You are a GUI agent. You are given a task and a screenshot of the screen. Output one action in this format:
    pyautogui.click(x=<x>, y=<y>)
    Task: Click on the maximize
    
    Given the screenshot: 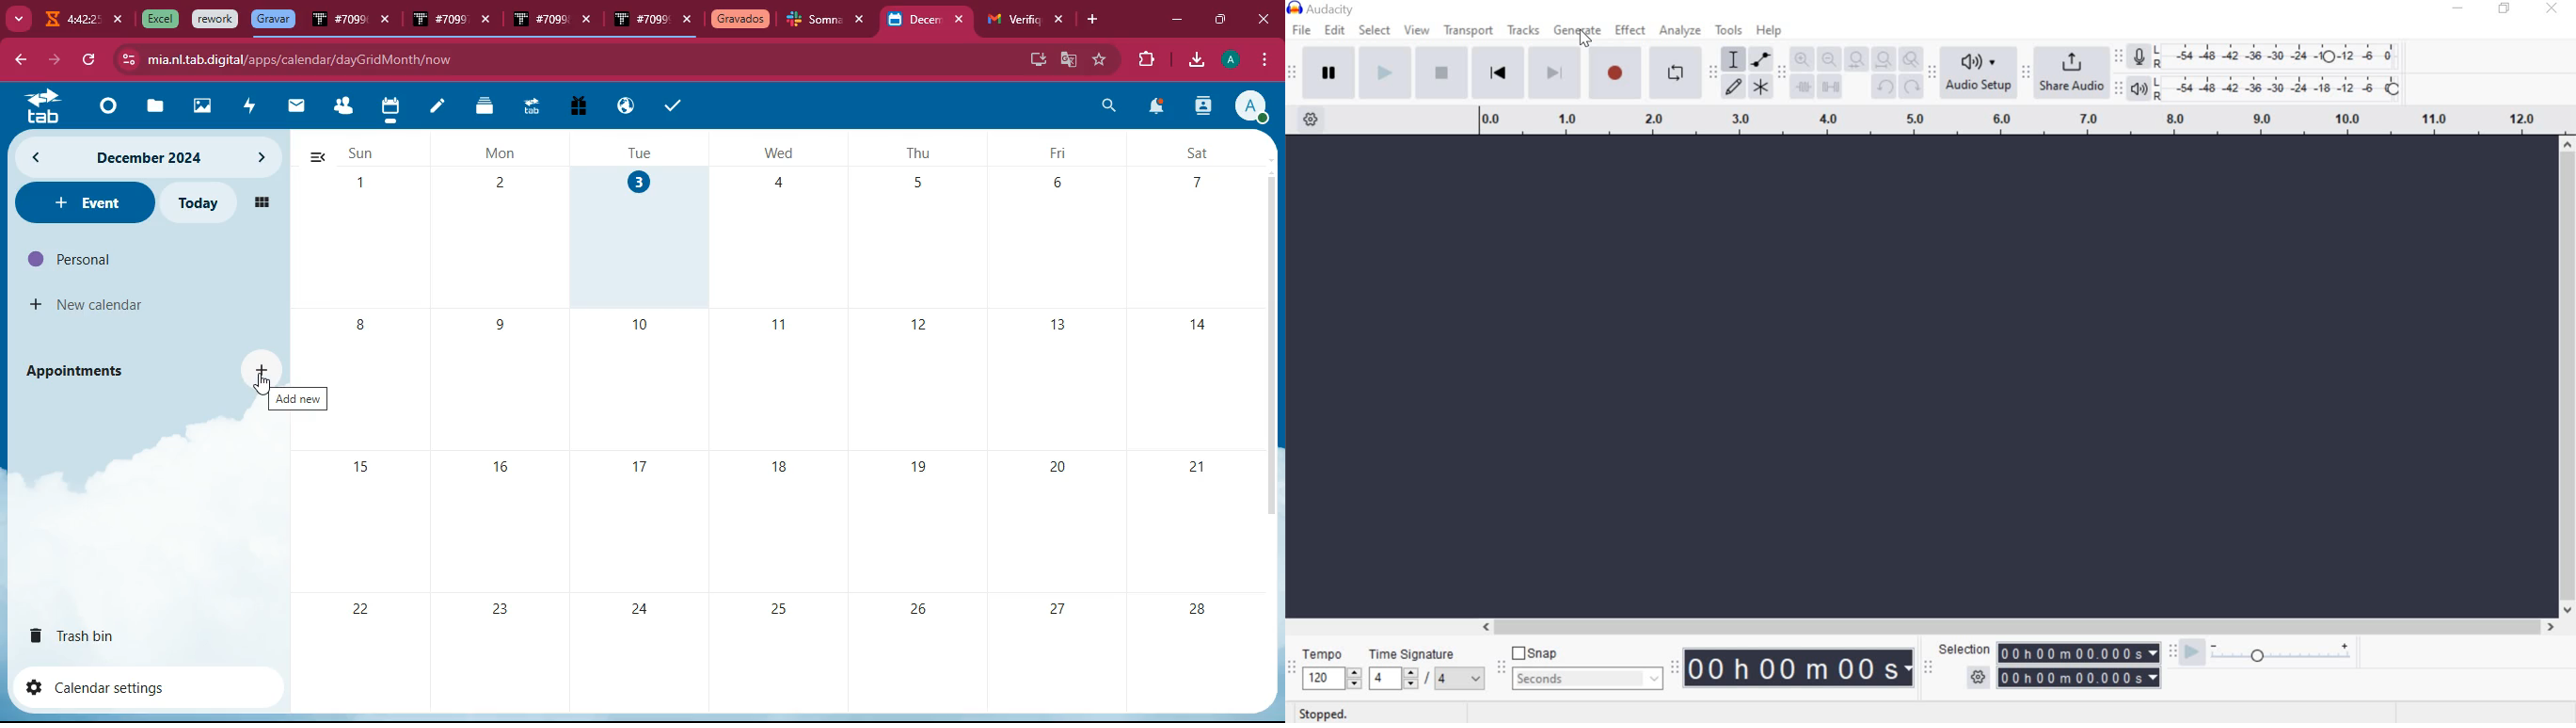 What is the action you would take?
    pyautogui.click(x=1218, y=17)
    